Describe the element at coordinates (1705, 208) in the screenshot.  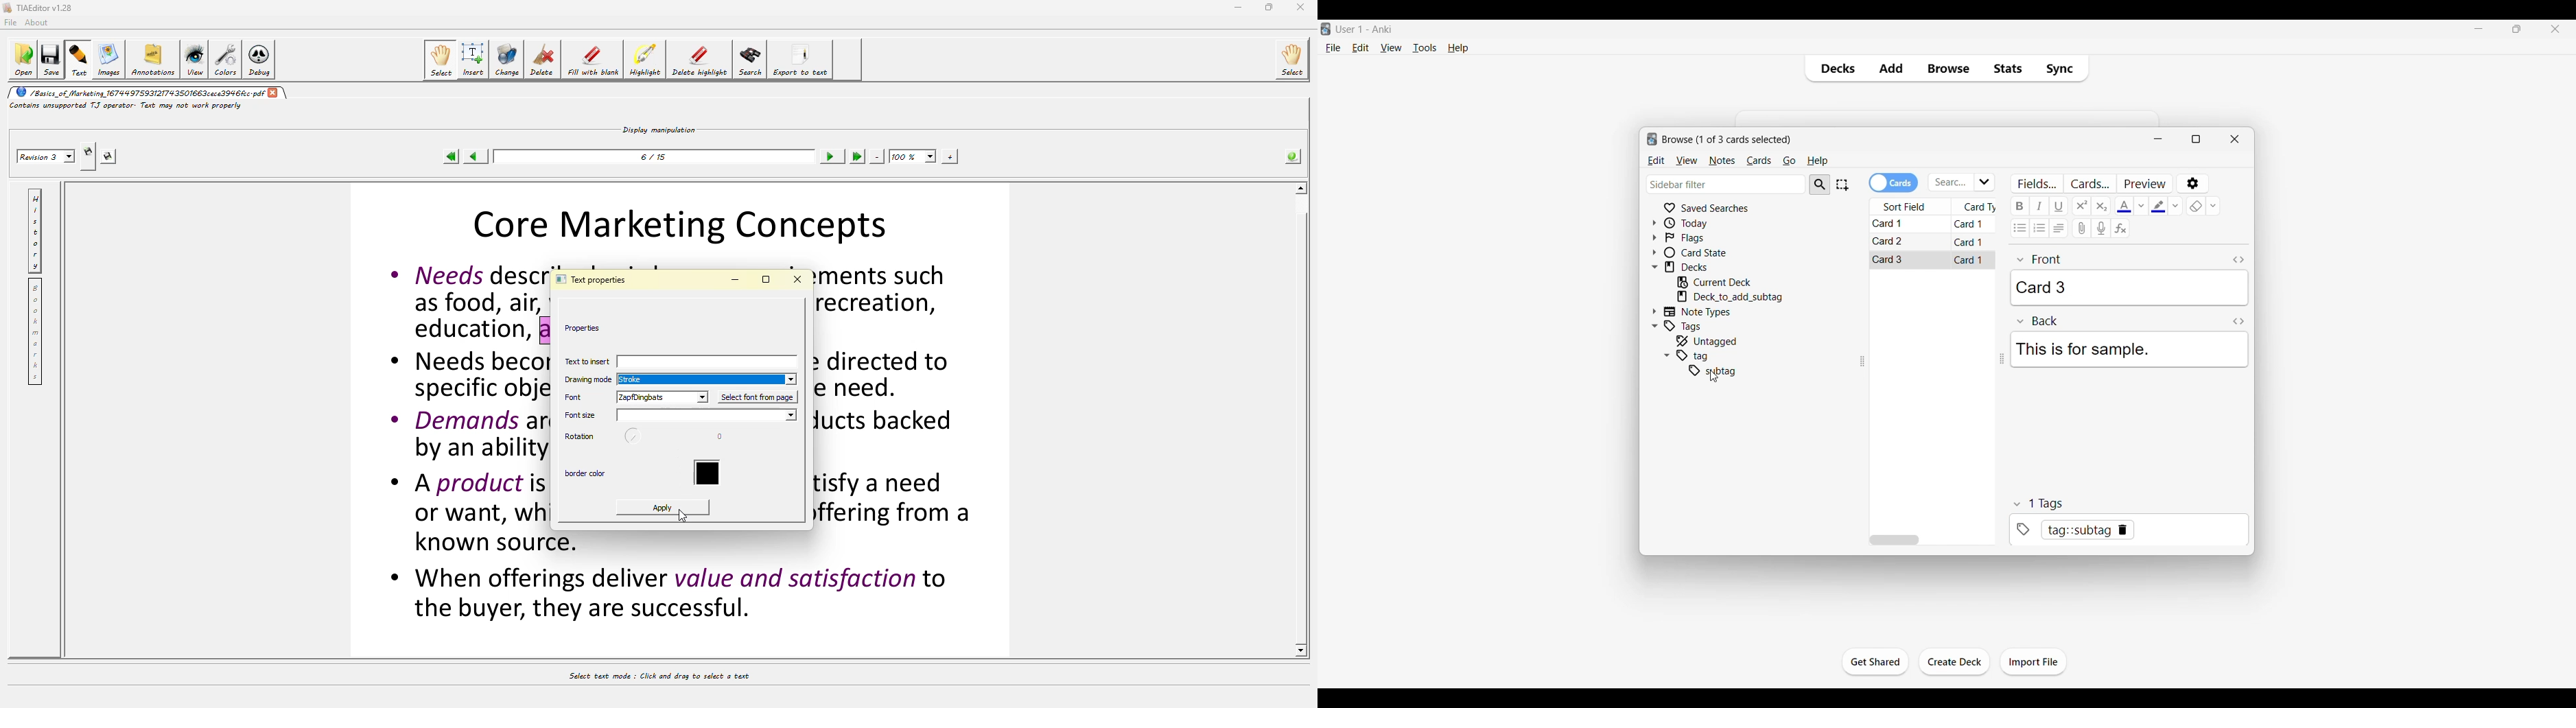
I see `Click to go to Saved searches` at that location.